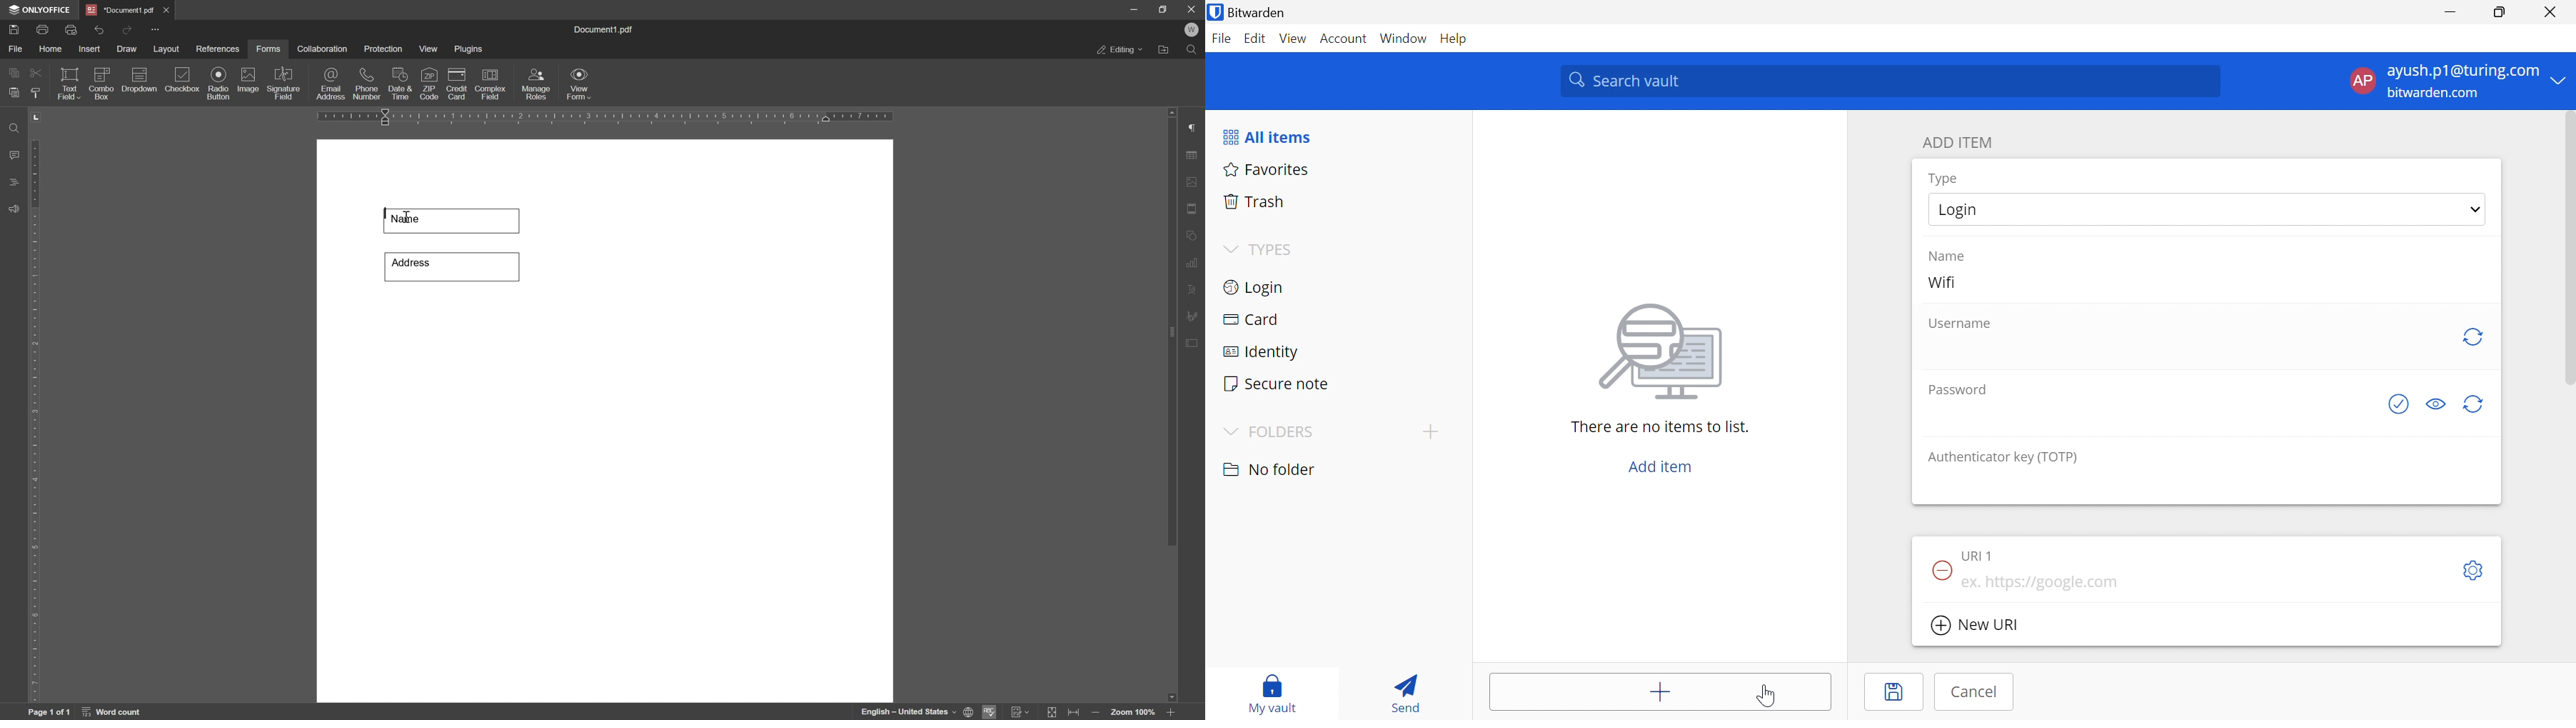 Image resolution: width=2576 pixels, height=728 pixels. What do you see at coordinates (2476, 209) in the screenshot?
I see `Drop Down` at bounding box center [2476, 209].